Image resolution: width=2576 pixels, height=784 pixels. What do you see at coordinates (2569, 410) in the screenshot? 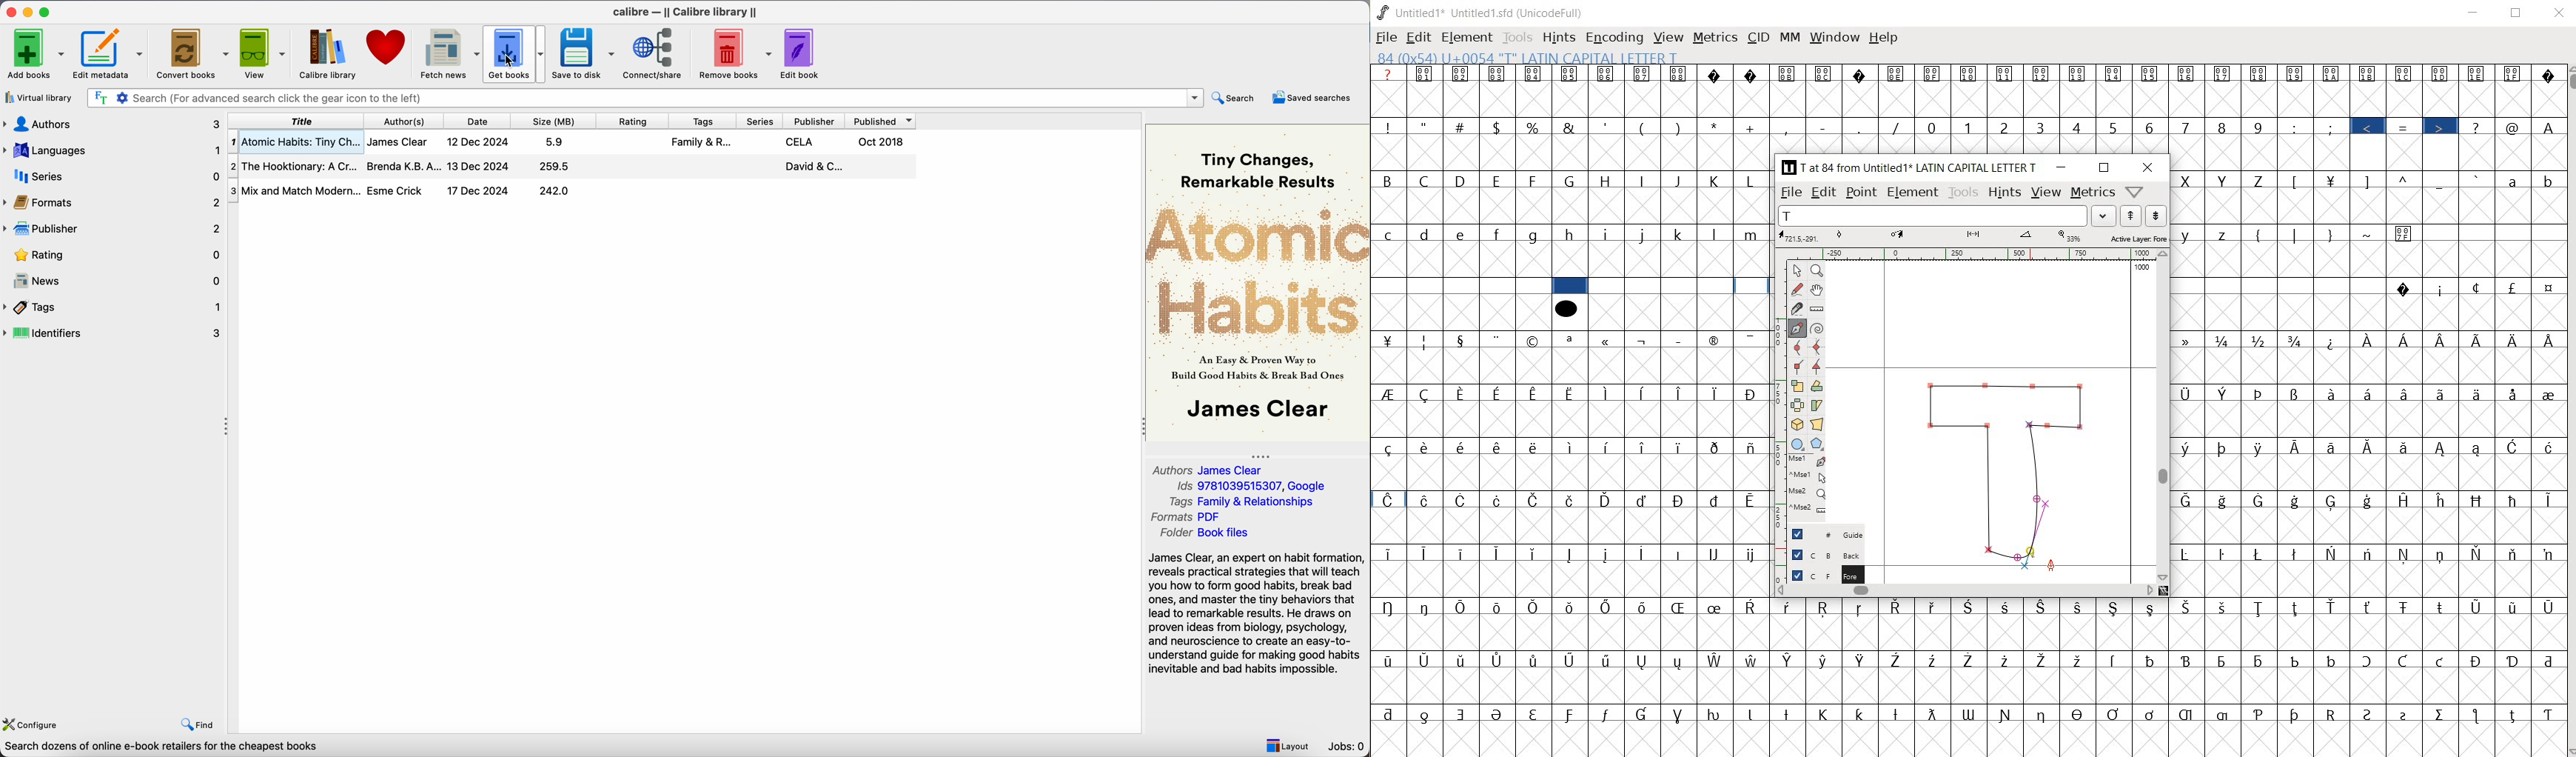
I see `scrollbar` at bounding box center [2569, 410].